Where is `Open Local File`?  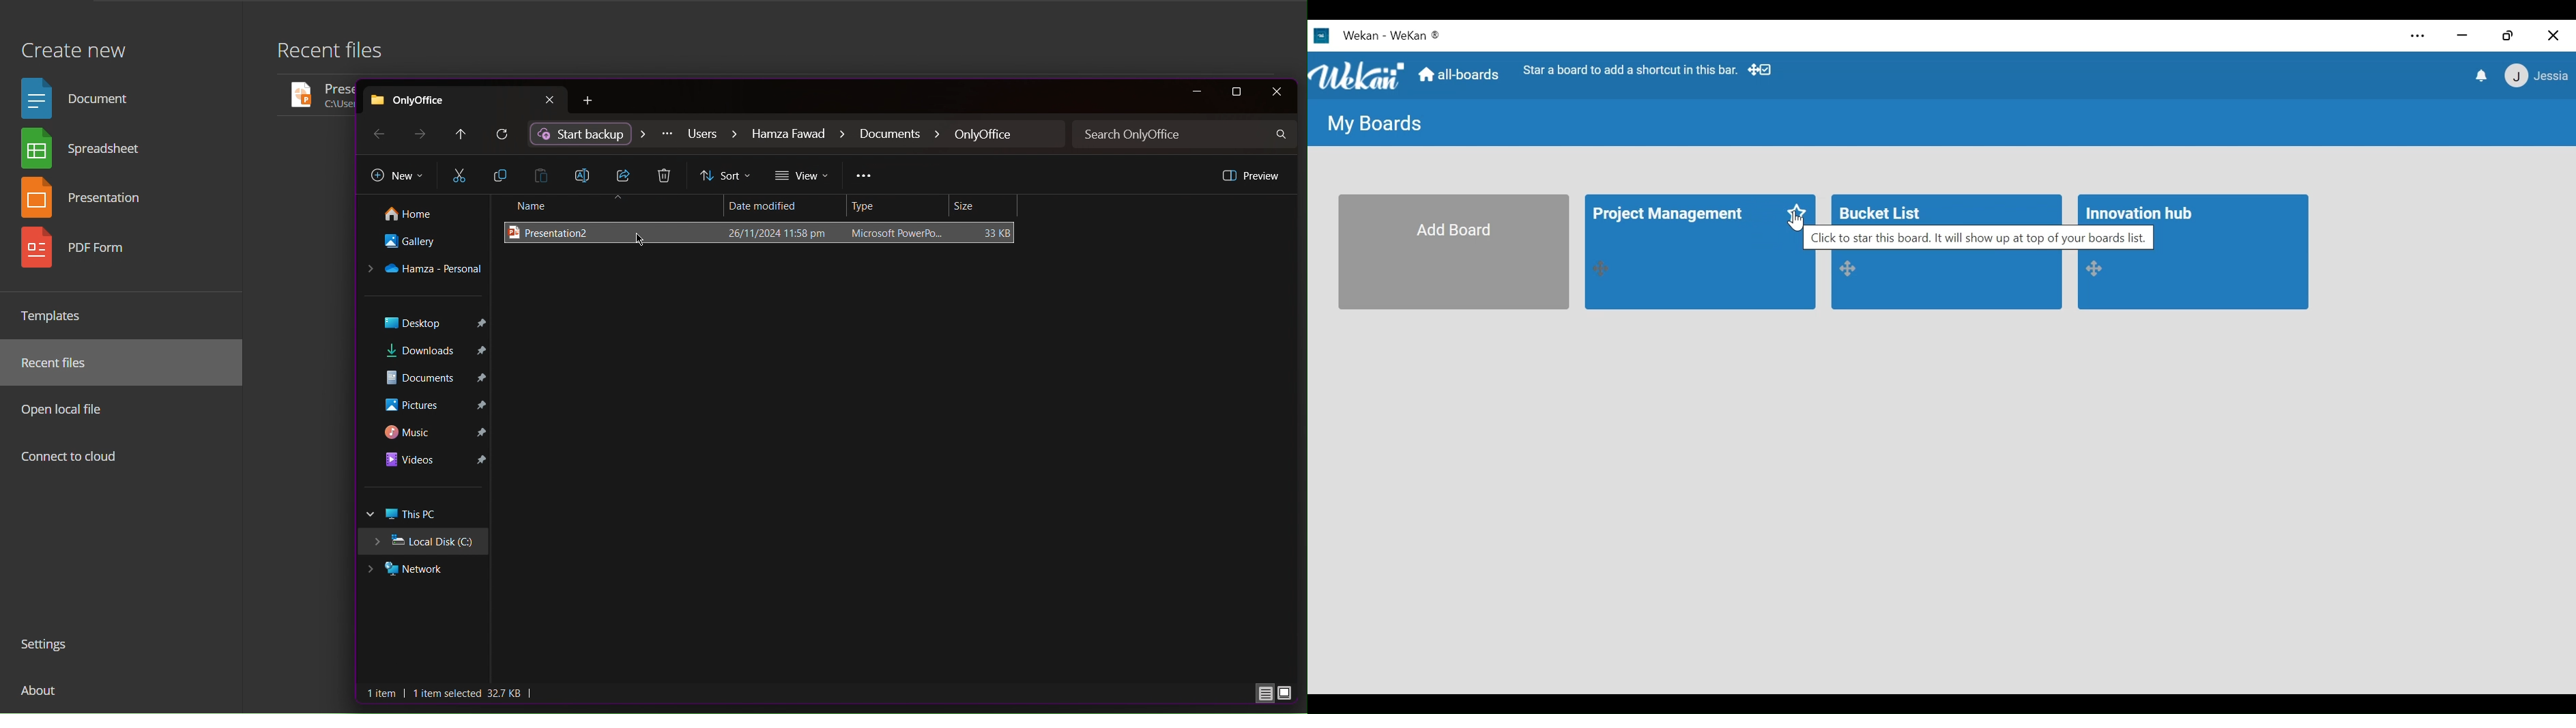
Open Local File is located at coordinates (67, 409).